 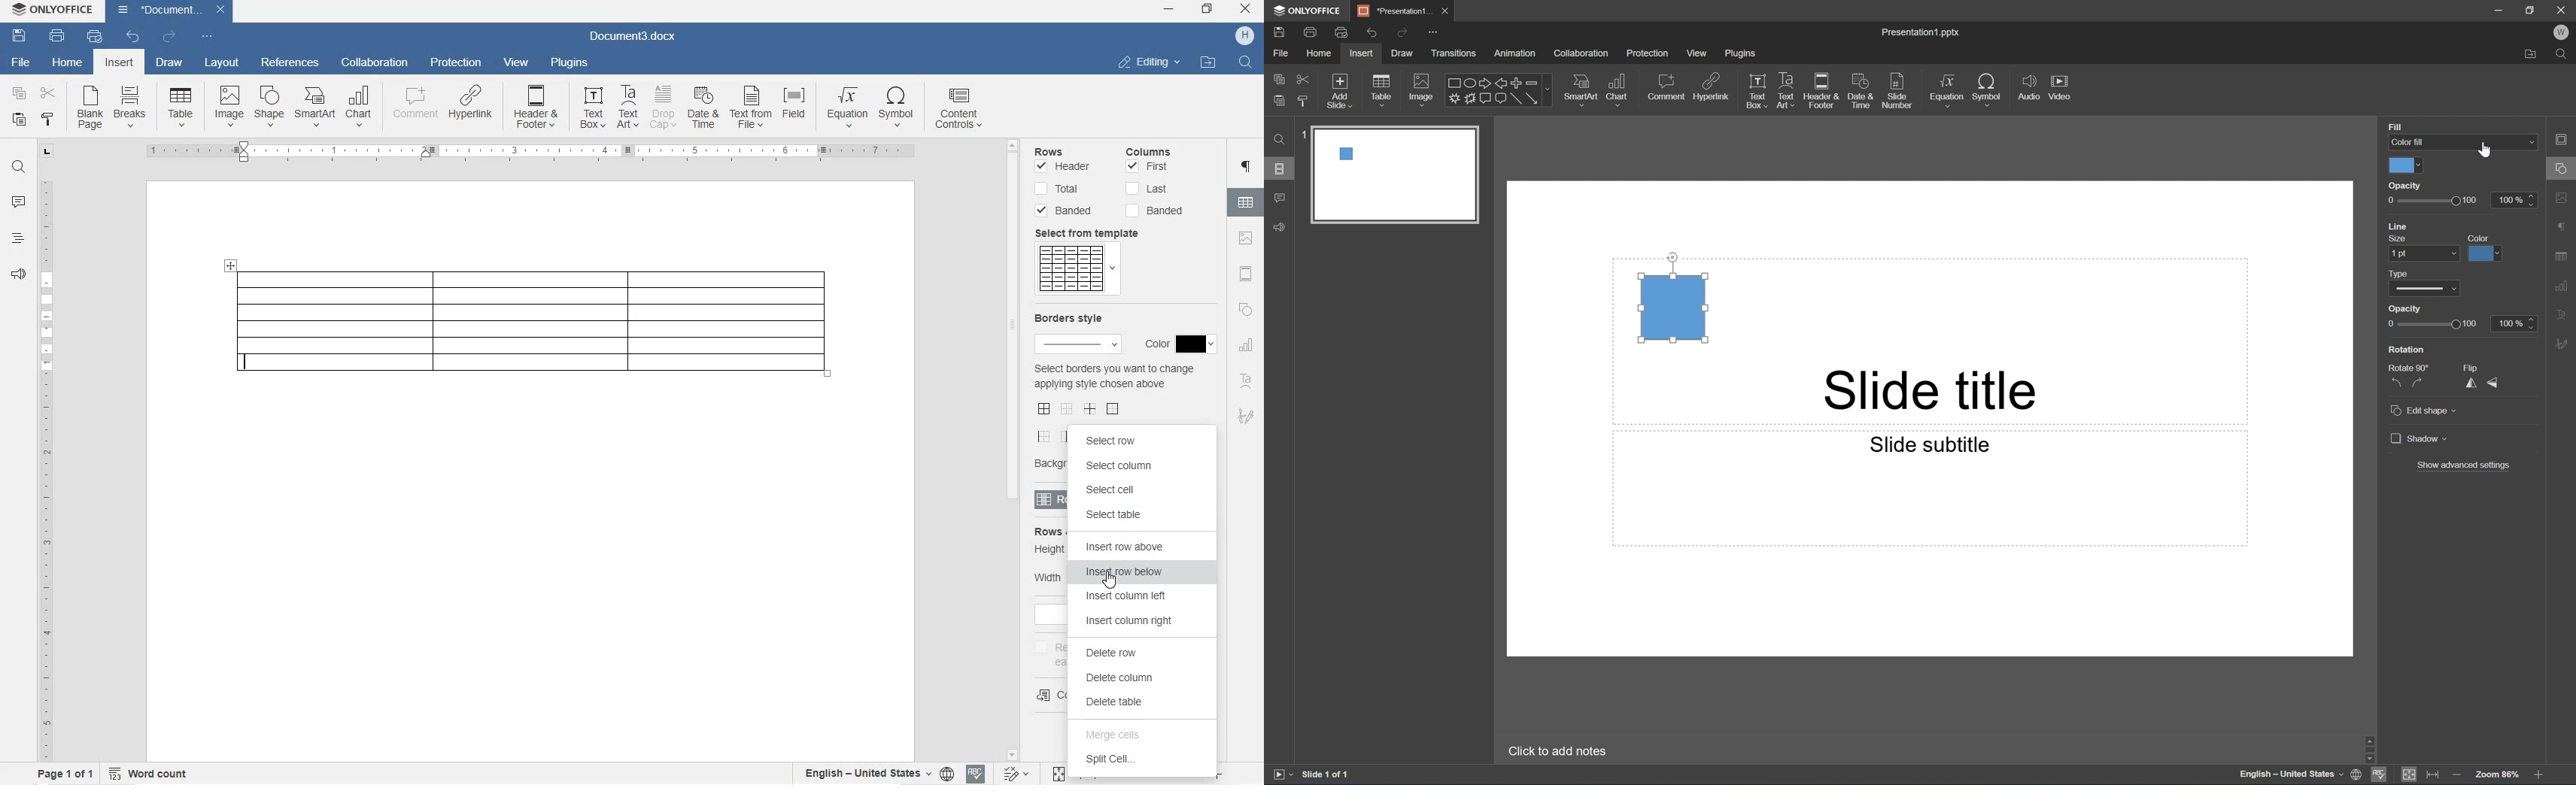 I want to click on VIEW, so click(x=517, y=63).